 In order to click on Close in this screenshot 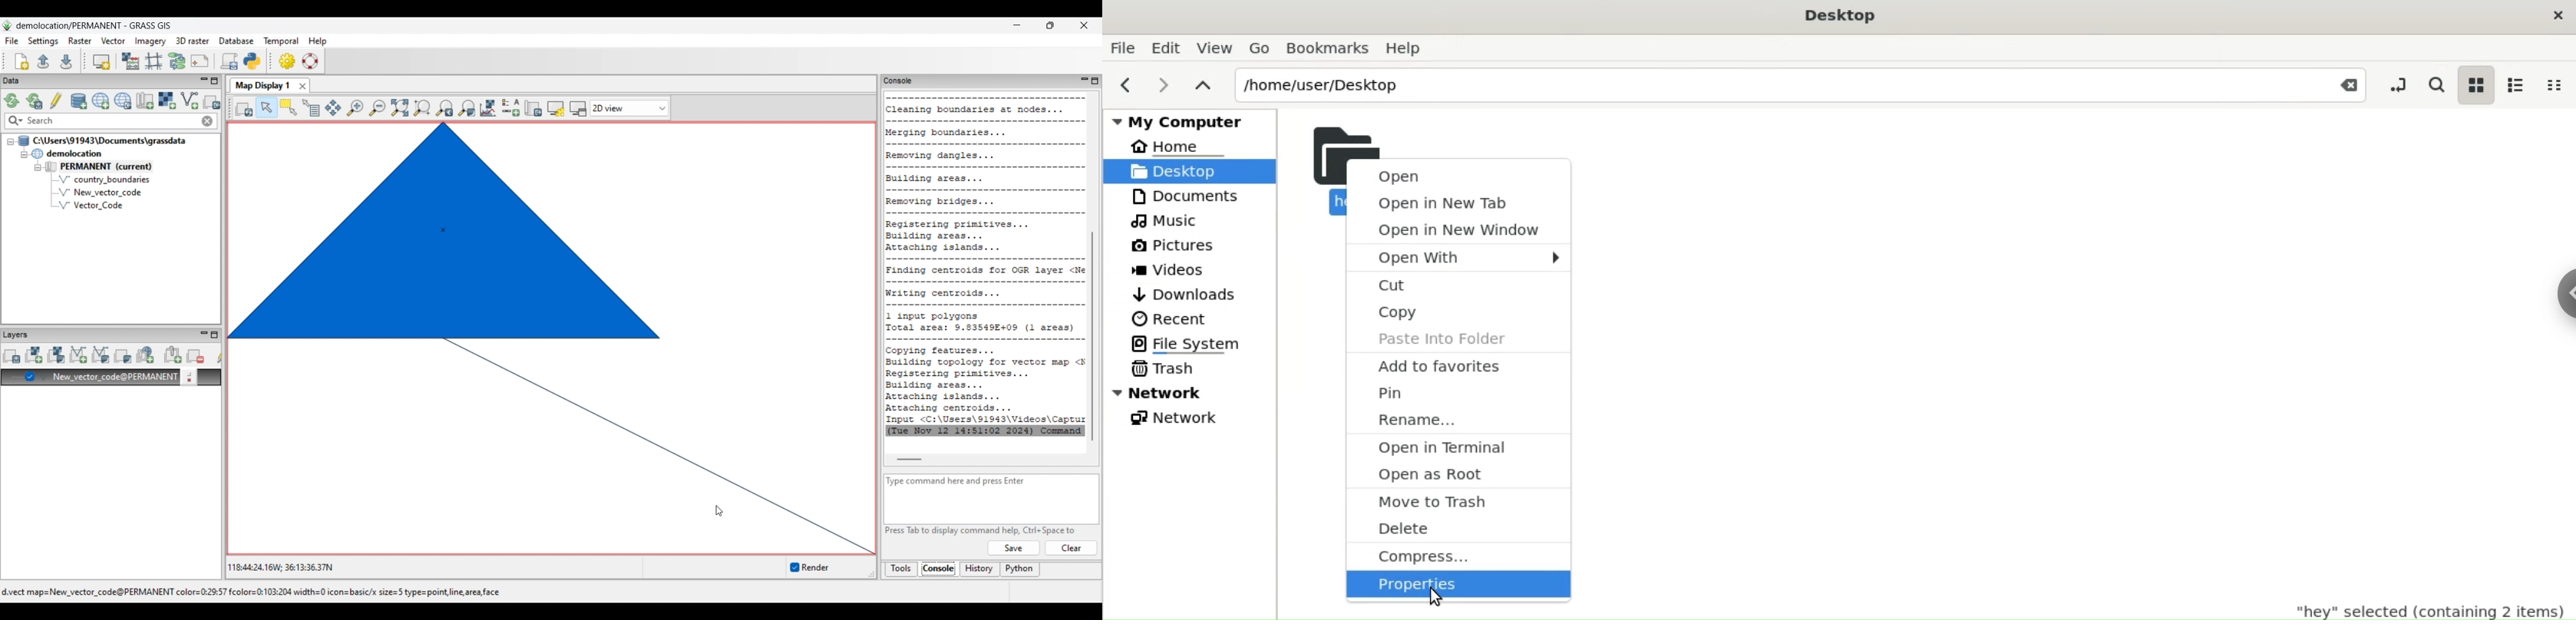, I will do `click(2545, 15)`.